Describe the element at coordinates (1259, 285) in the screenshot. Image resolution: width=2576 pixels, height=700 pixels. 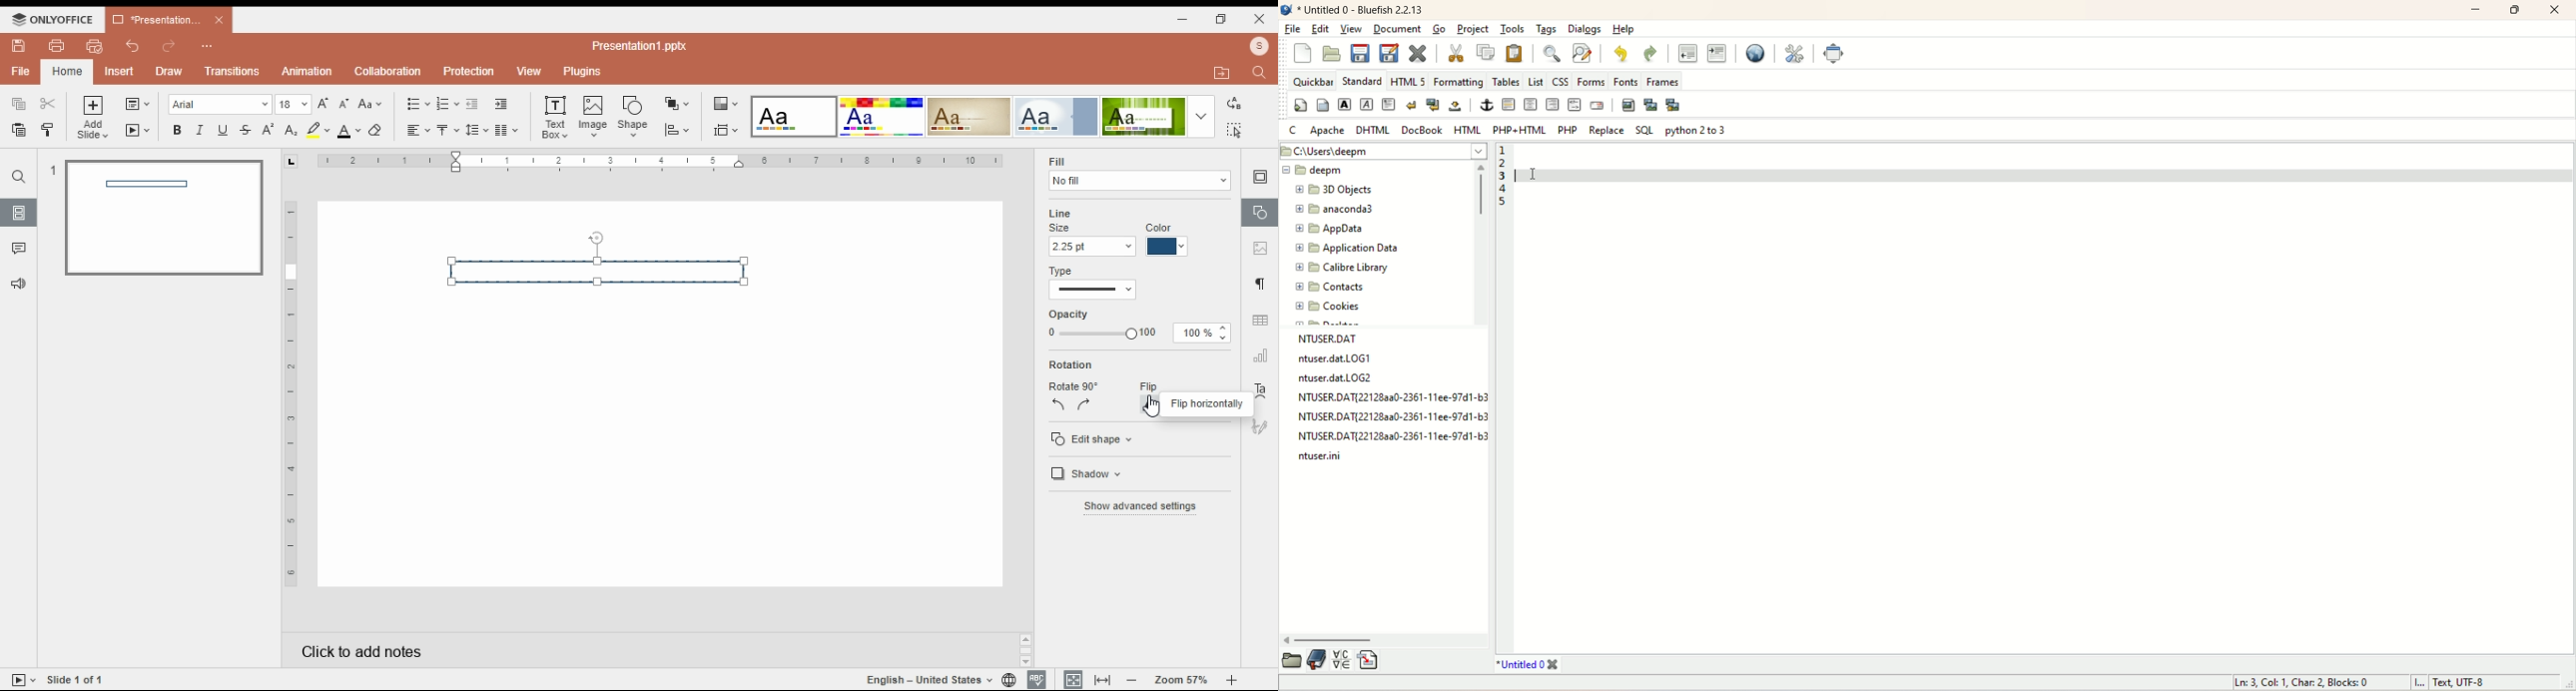
I see `paragraph settings` at that location.